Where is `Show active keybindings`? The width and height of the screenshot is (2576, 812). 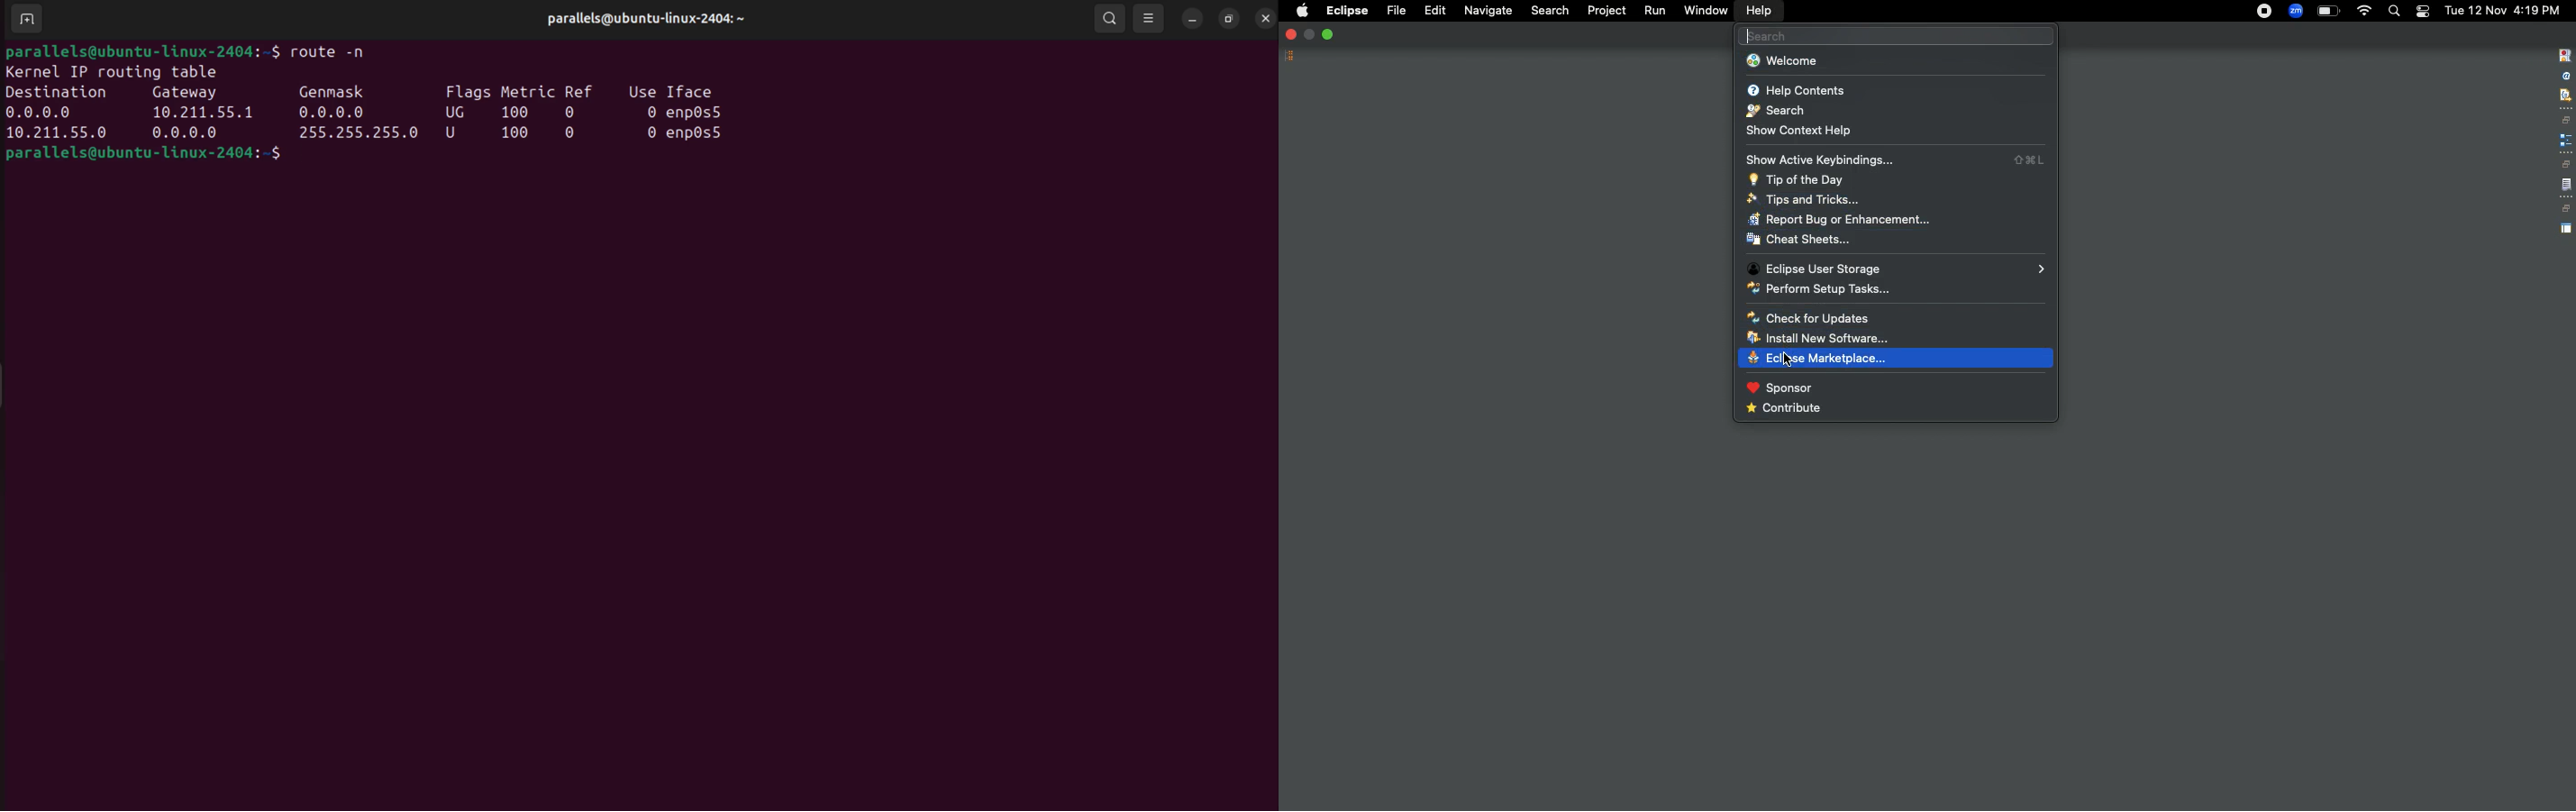 Show active keybindings is located at coordinates (1903, 160).